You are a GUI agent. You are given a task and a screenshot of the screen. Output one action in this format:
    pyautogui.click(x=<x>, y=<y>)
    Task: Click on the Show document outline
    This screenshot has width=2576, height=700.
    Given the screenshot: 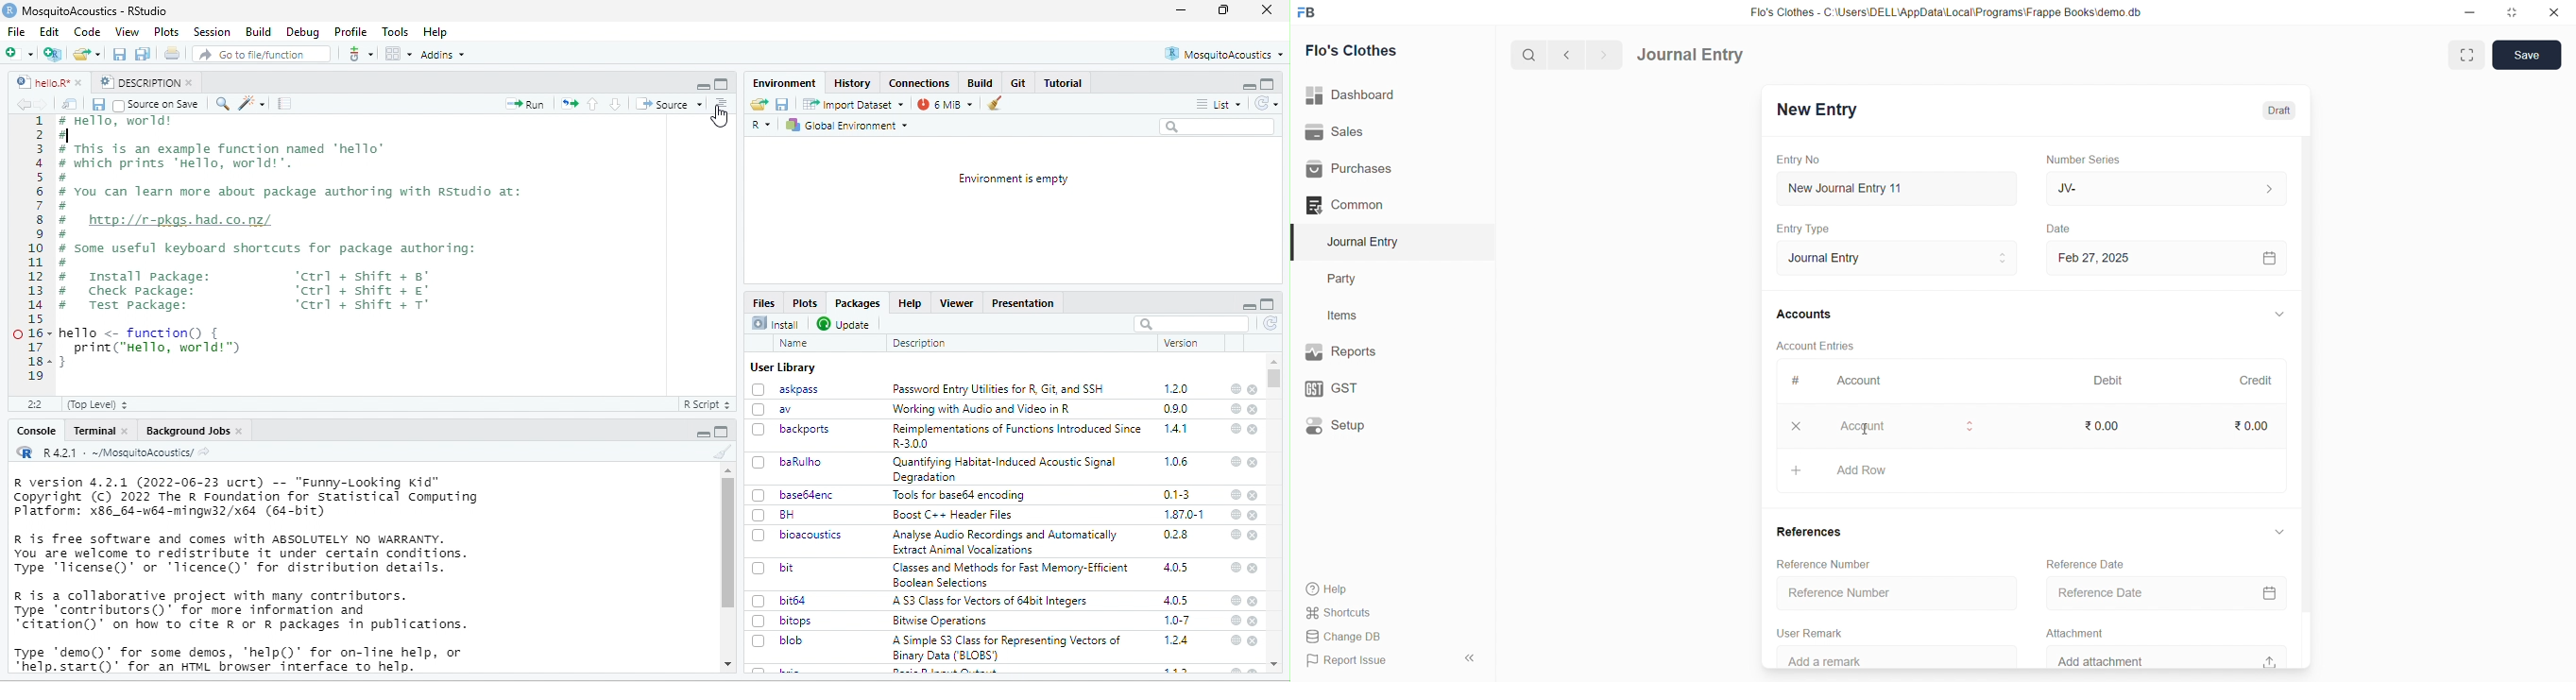 What is the action you would take?
    pyautogui.click(x=724, y=104)
    